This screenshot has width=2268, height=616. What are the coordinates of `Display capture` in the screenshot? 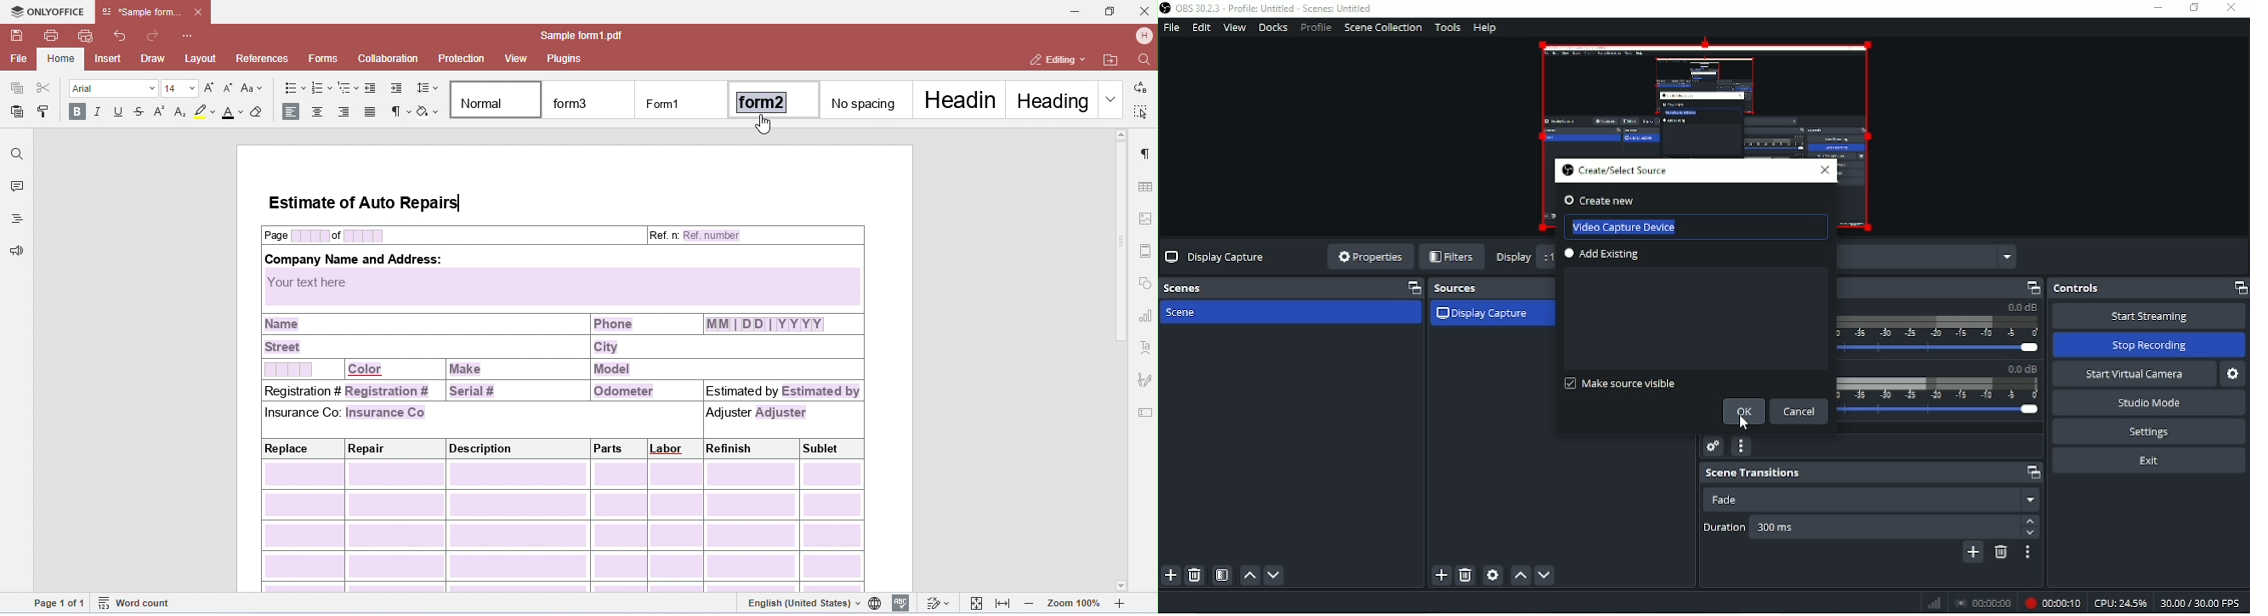 It's located at (1217, 257).